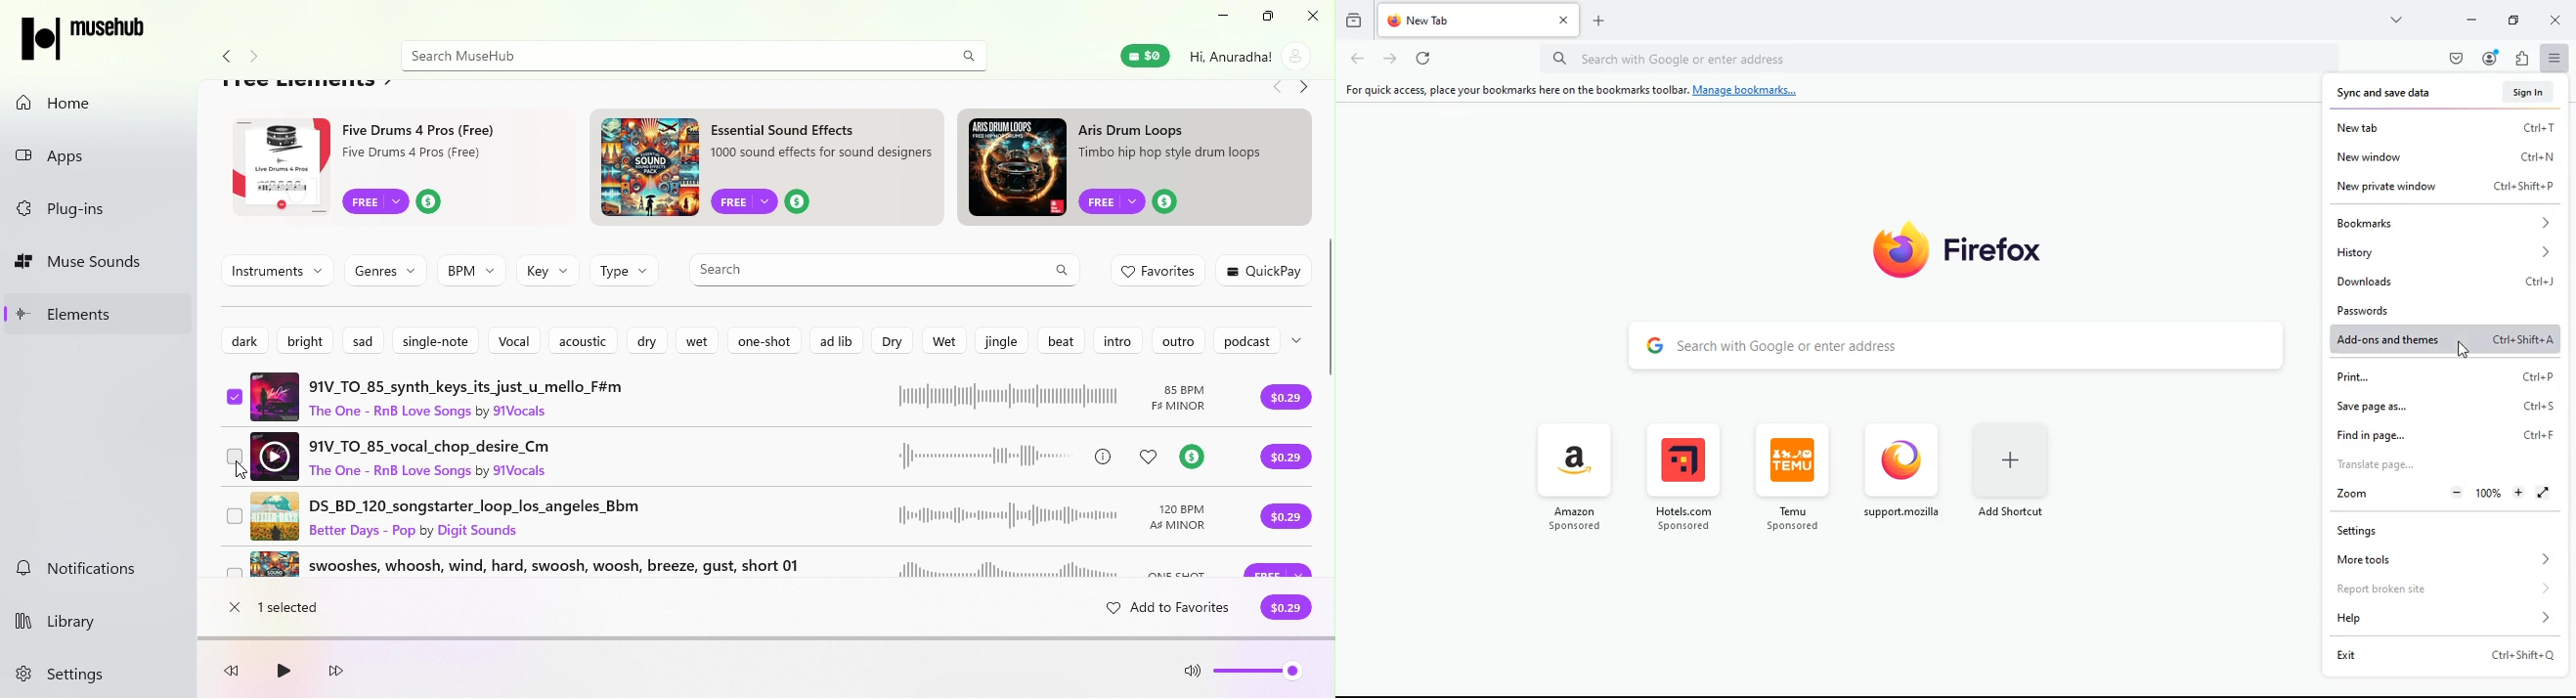 The width and height of the screenshot is (2576, 700). What do you see at coordinates (2398, 22) in the screenshot?
I see `more` at bounding box center [2398, 22].